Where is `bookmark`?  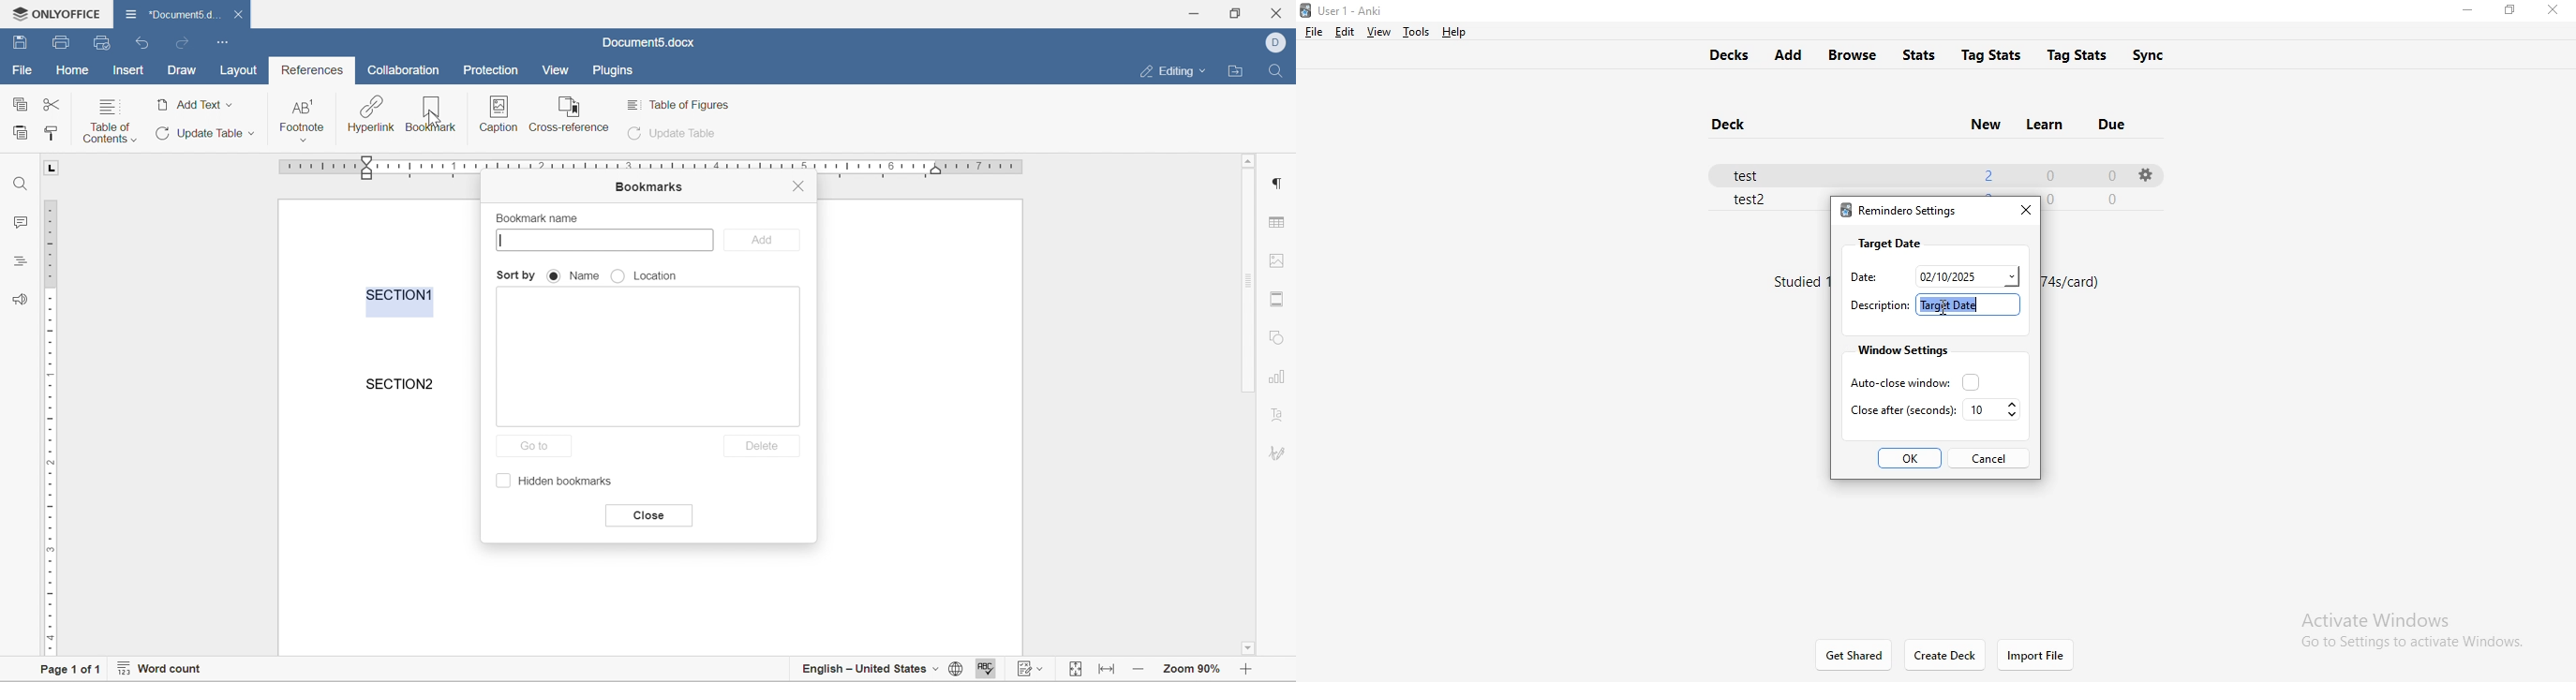
bookmark is located at coordinates (429, 113).